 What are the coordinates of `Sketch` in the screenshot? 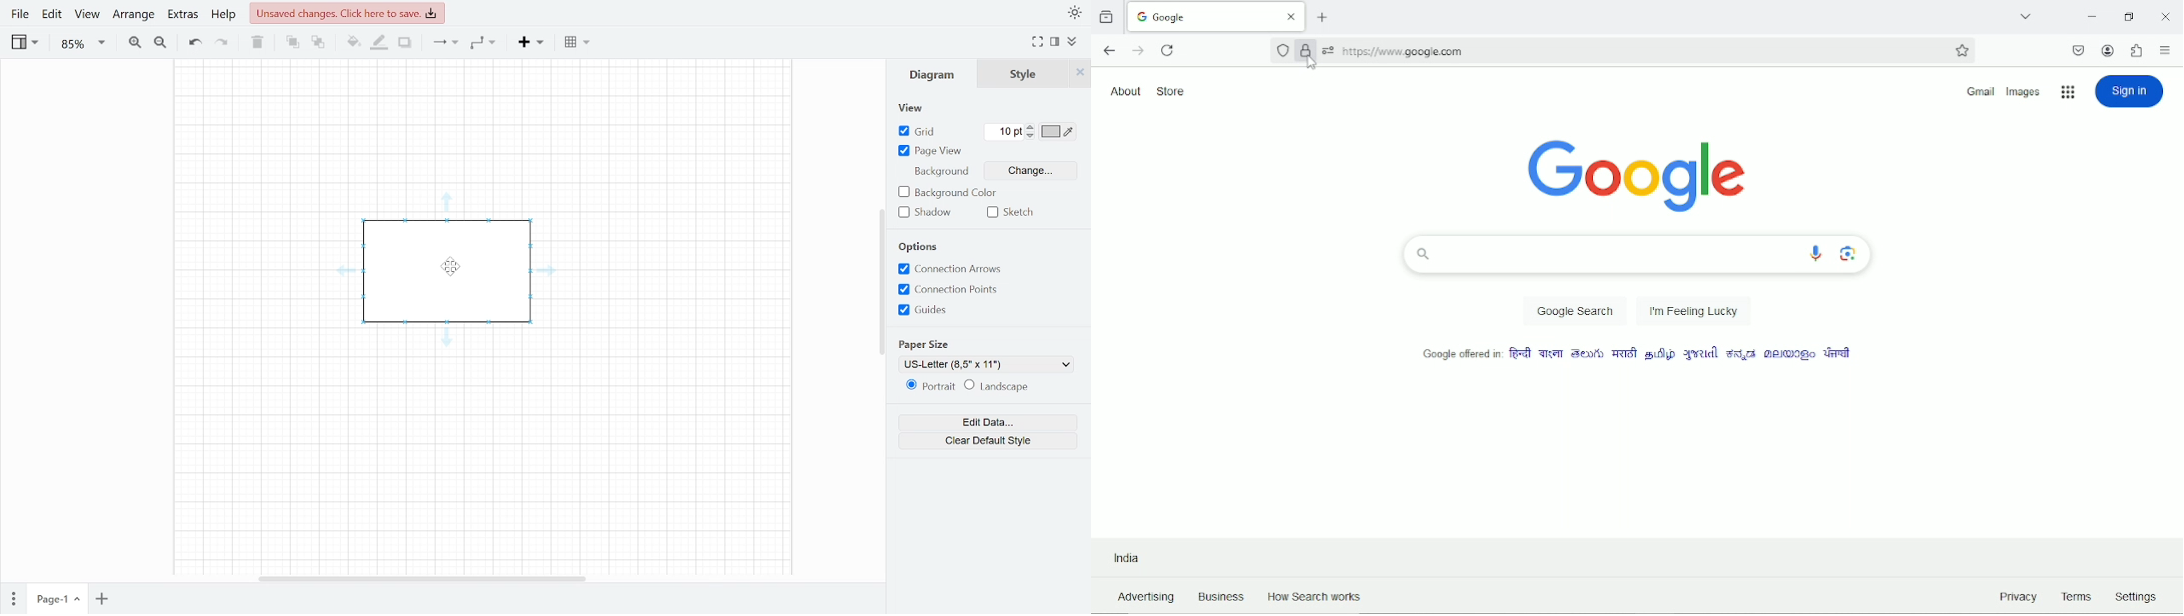 It's located at (1011, 213).